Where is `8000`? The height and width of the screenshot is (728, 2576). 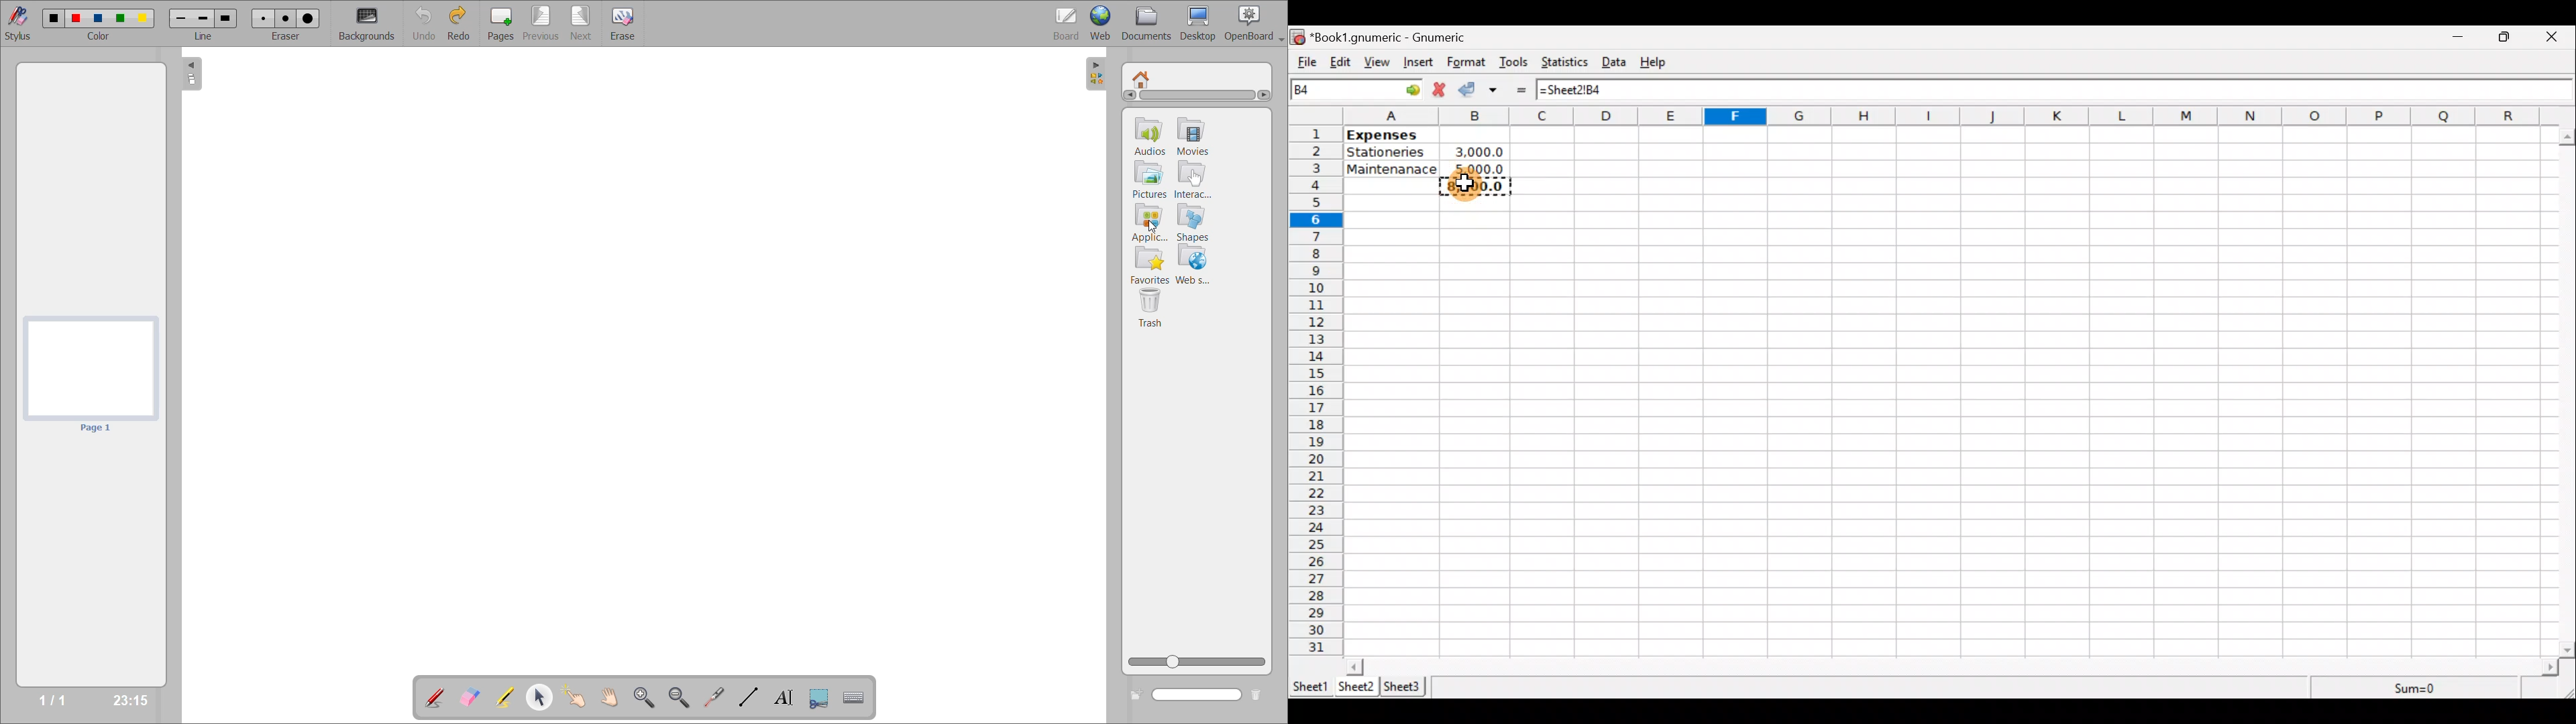
8000 is located at coordinates (1476, 186).